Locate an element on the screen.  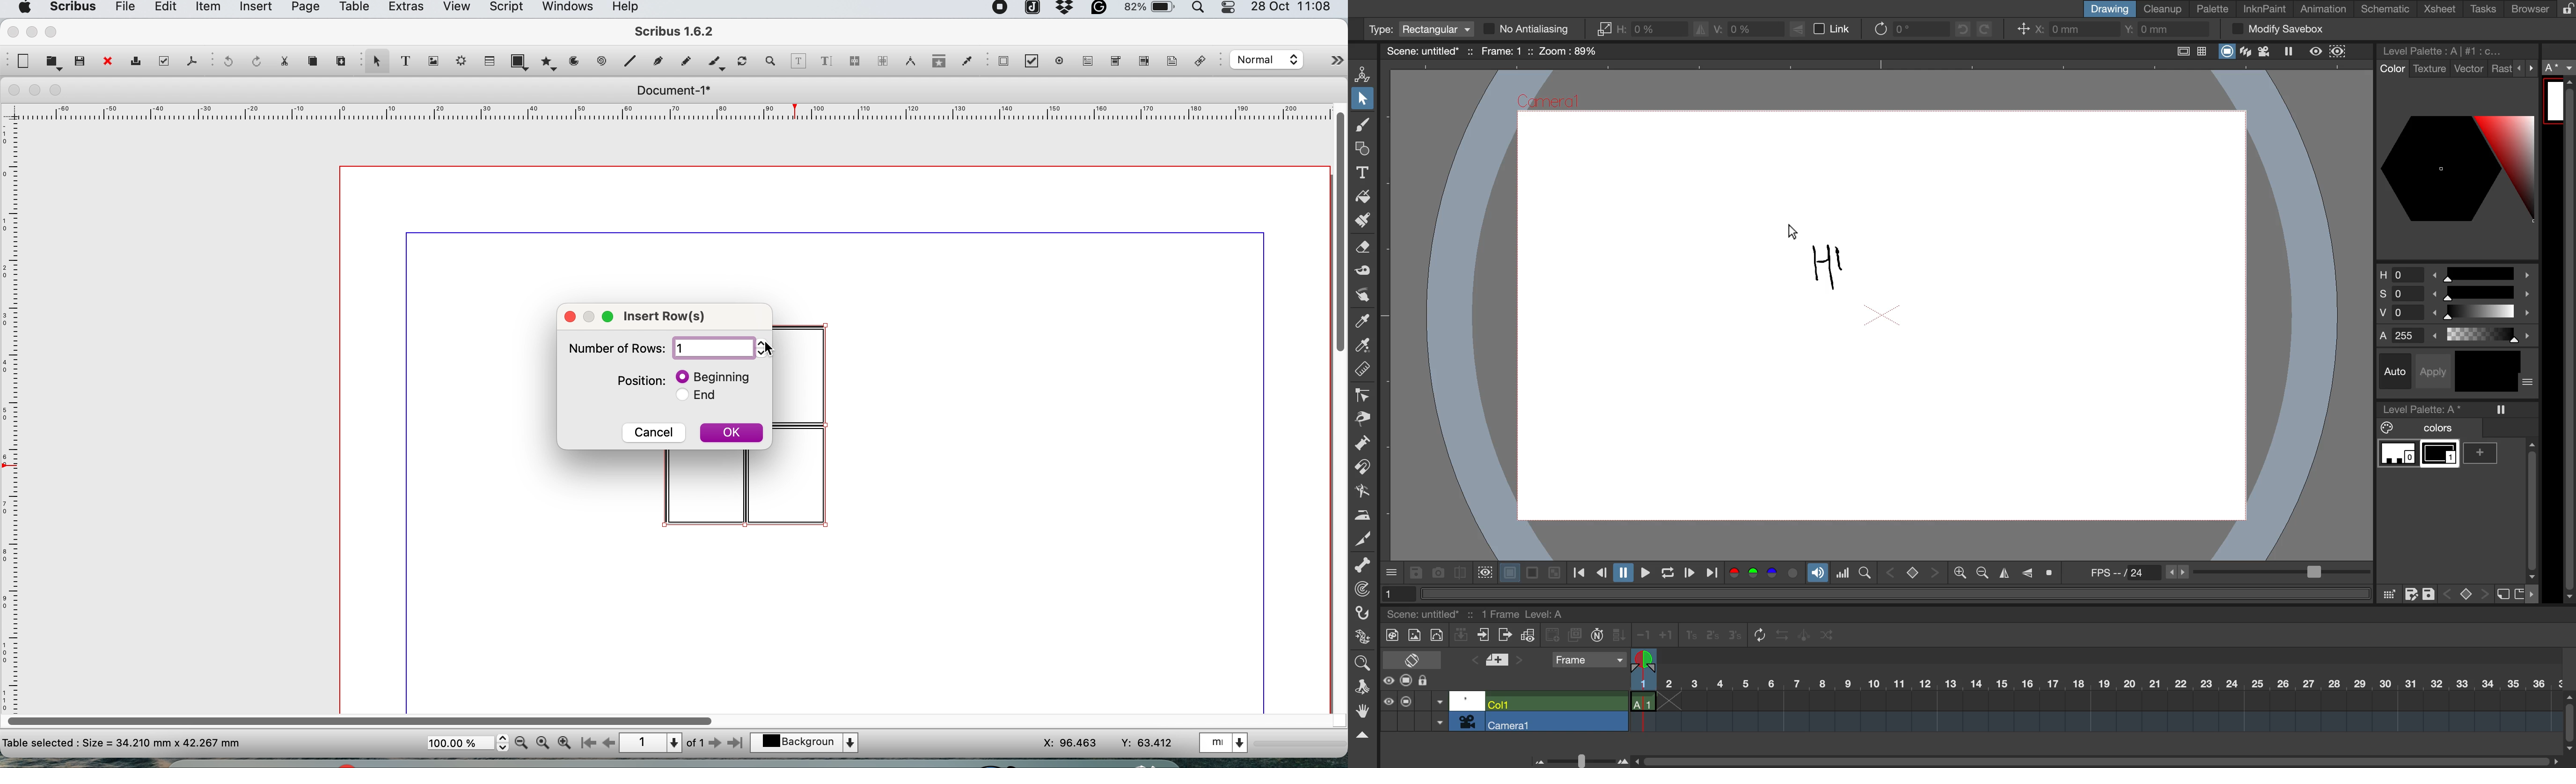
save is located at coordinates (1415, 573).